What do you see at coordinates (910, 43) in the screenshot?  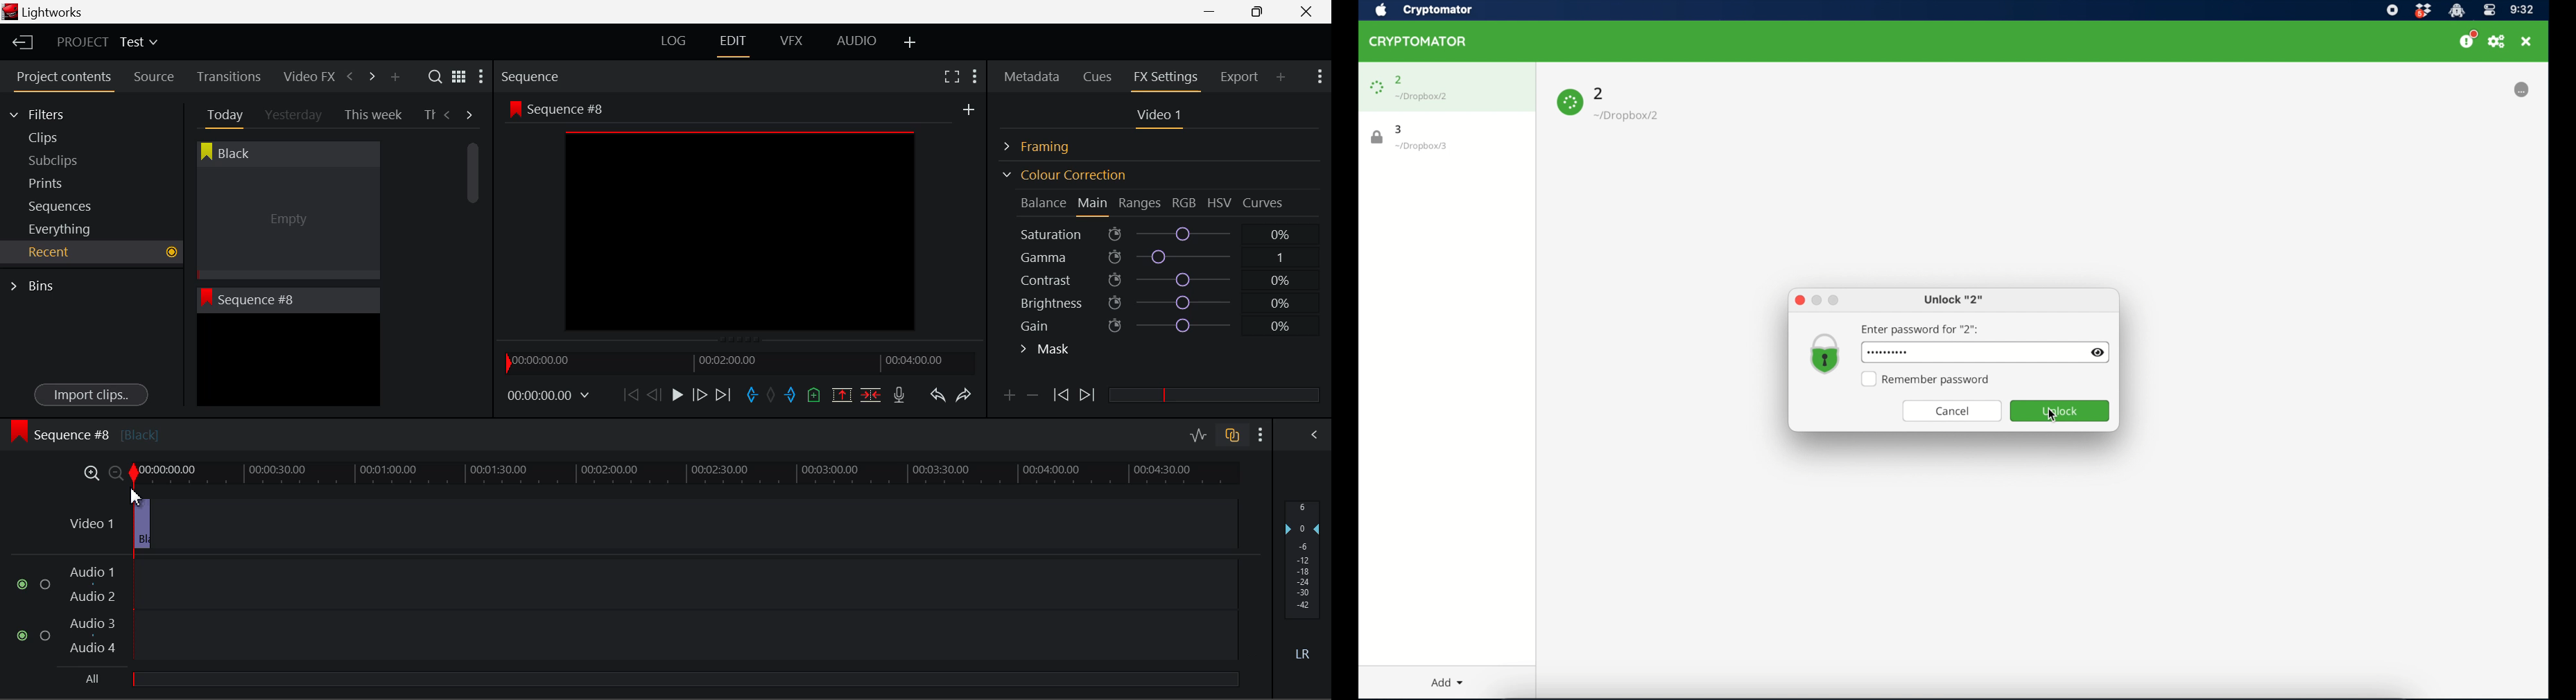 I see `Add Layout` at bounding box center [910, 43].